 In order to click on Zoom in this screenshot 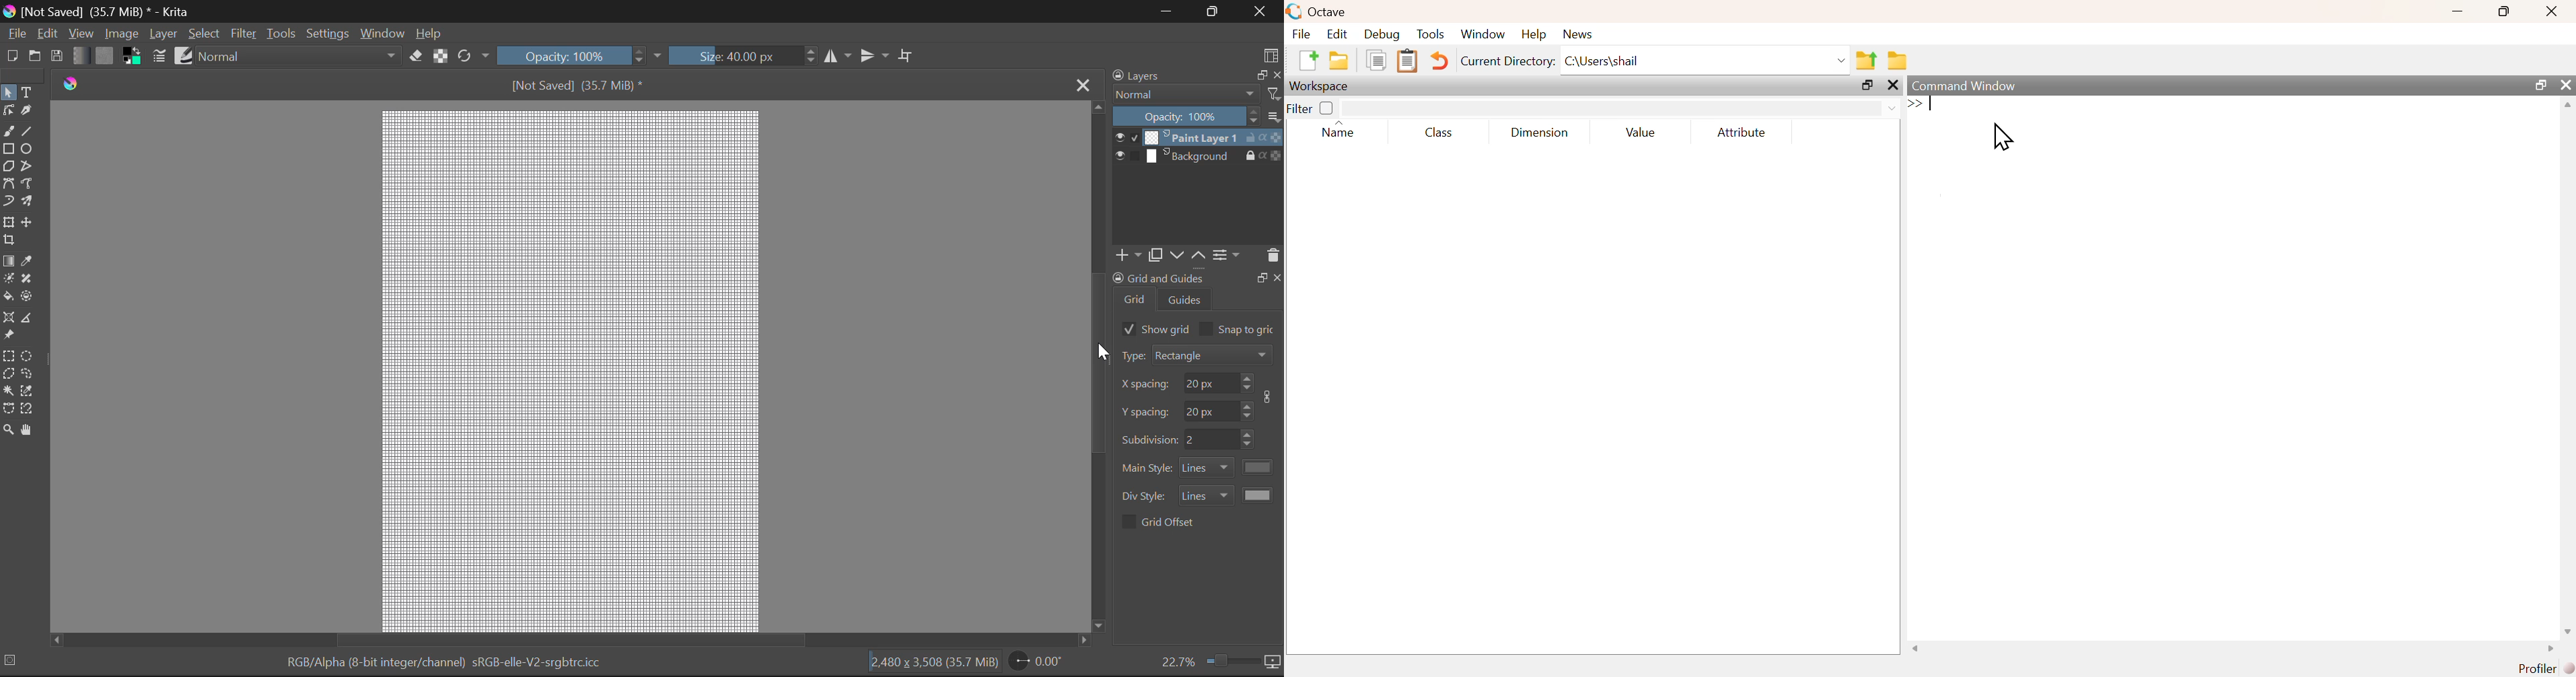, I will do `click(8, 430)`.